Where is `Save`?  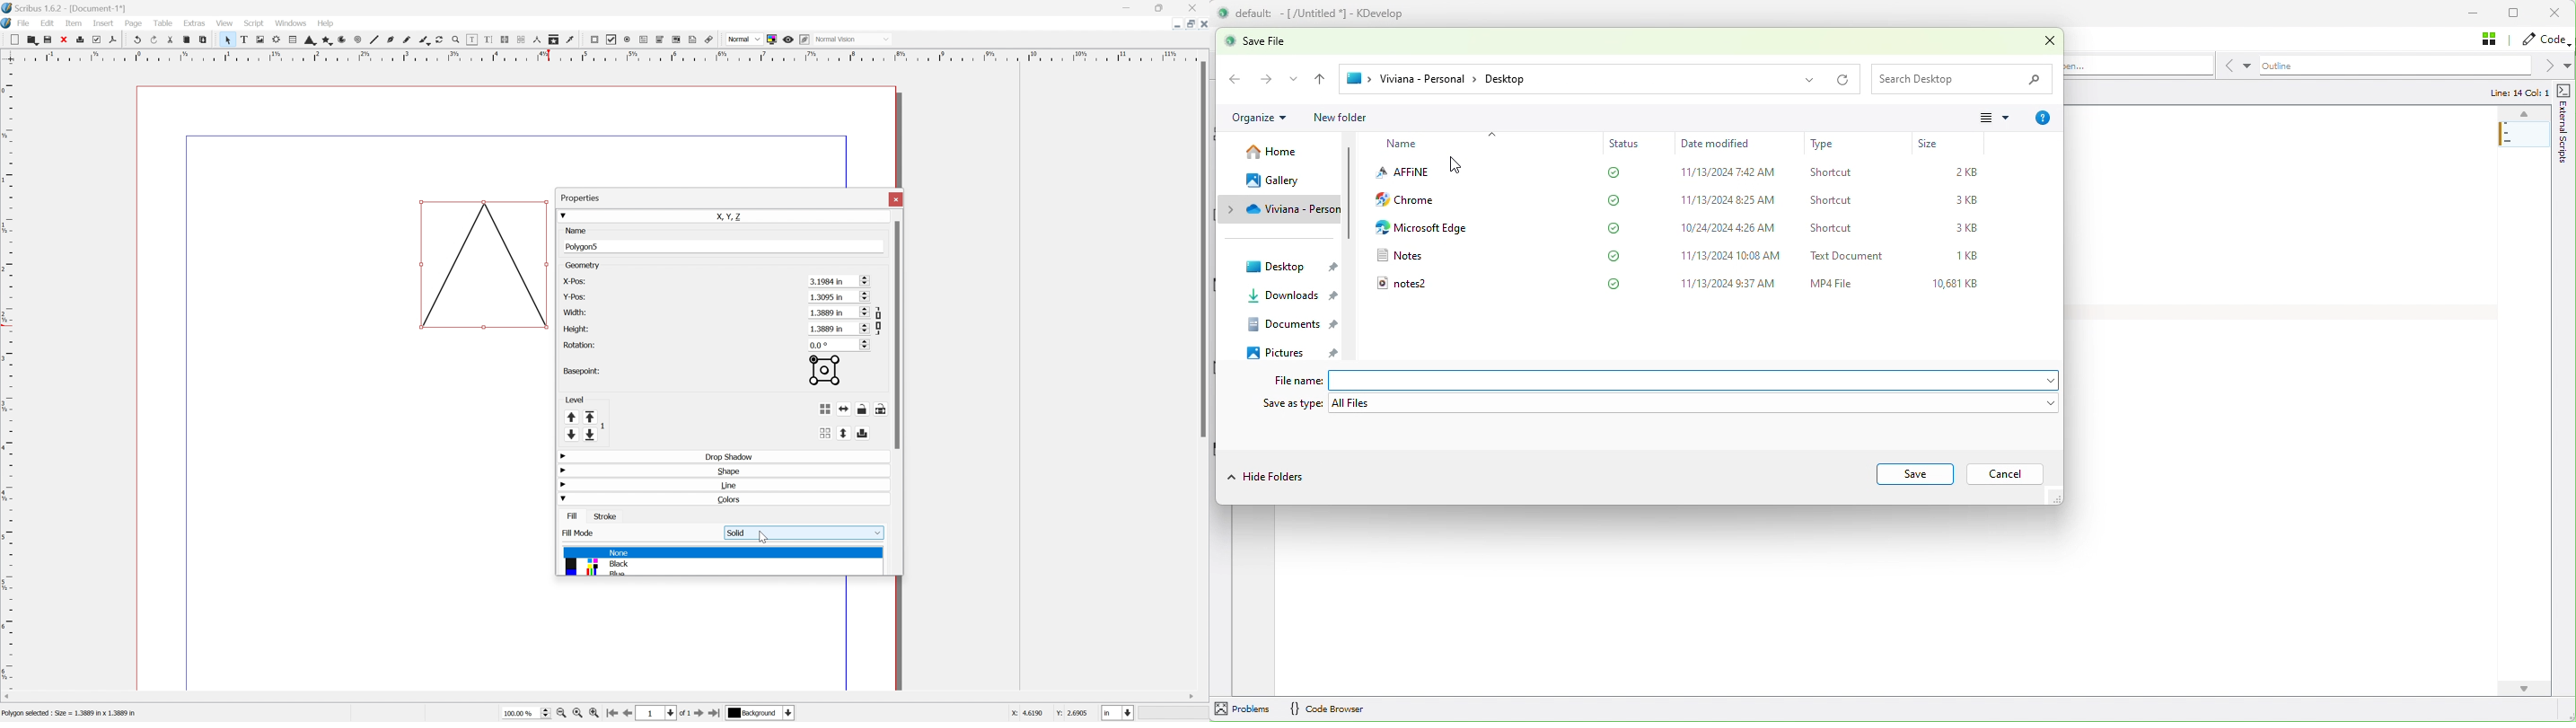
Save is located at coordinates (47, 38).